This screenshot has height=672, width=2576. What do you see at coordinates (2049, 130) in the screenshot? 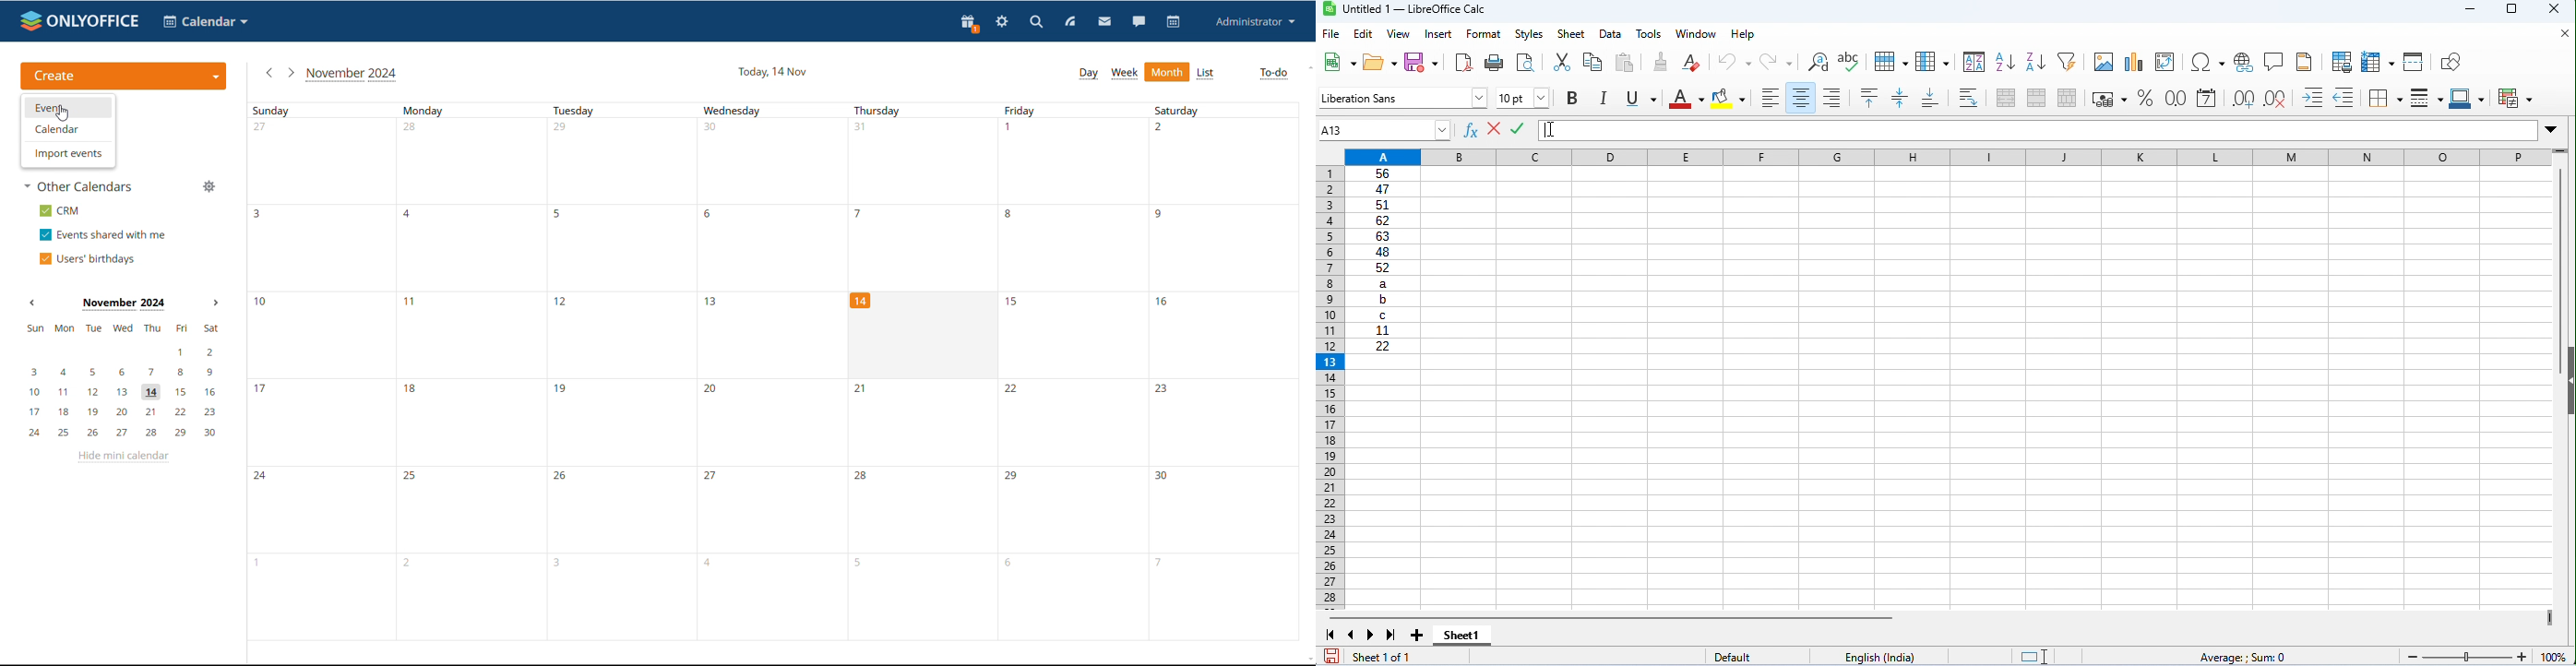
I see `formula bar` at bounding box center [2049, 130].